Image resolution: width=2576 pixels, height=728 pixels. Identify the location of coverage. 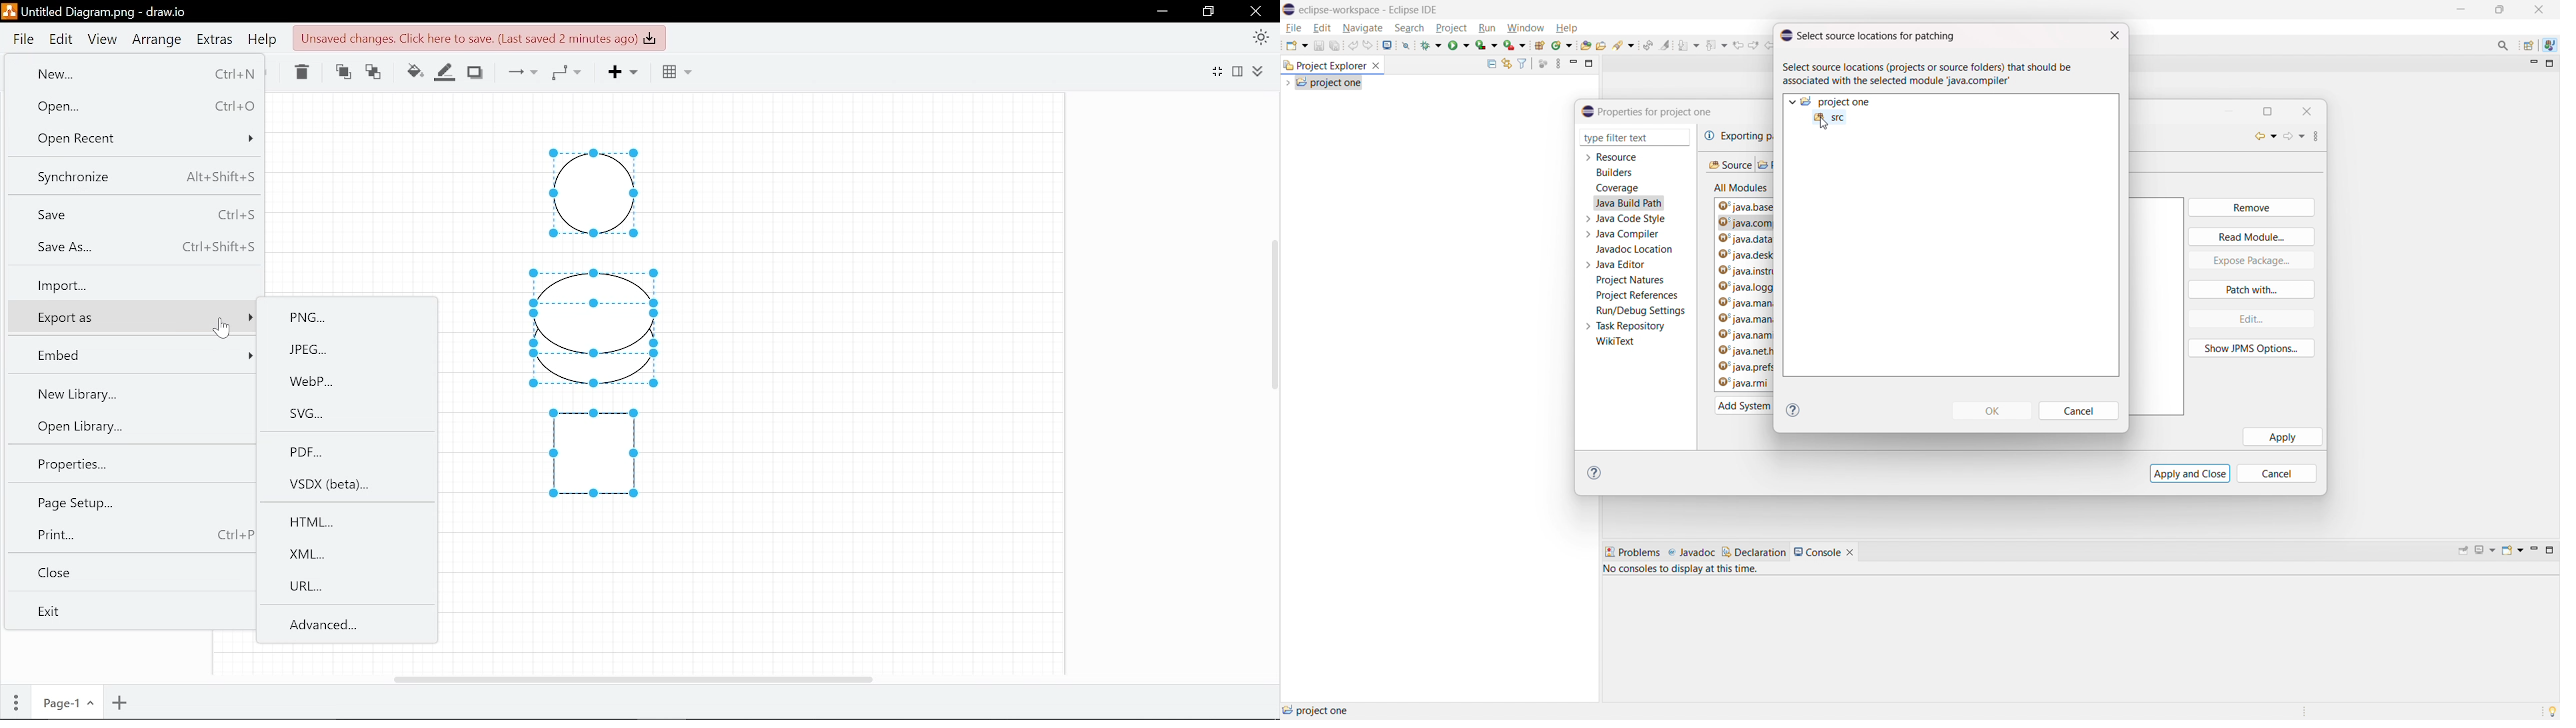
(1487, 45).